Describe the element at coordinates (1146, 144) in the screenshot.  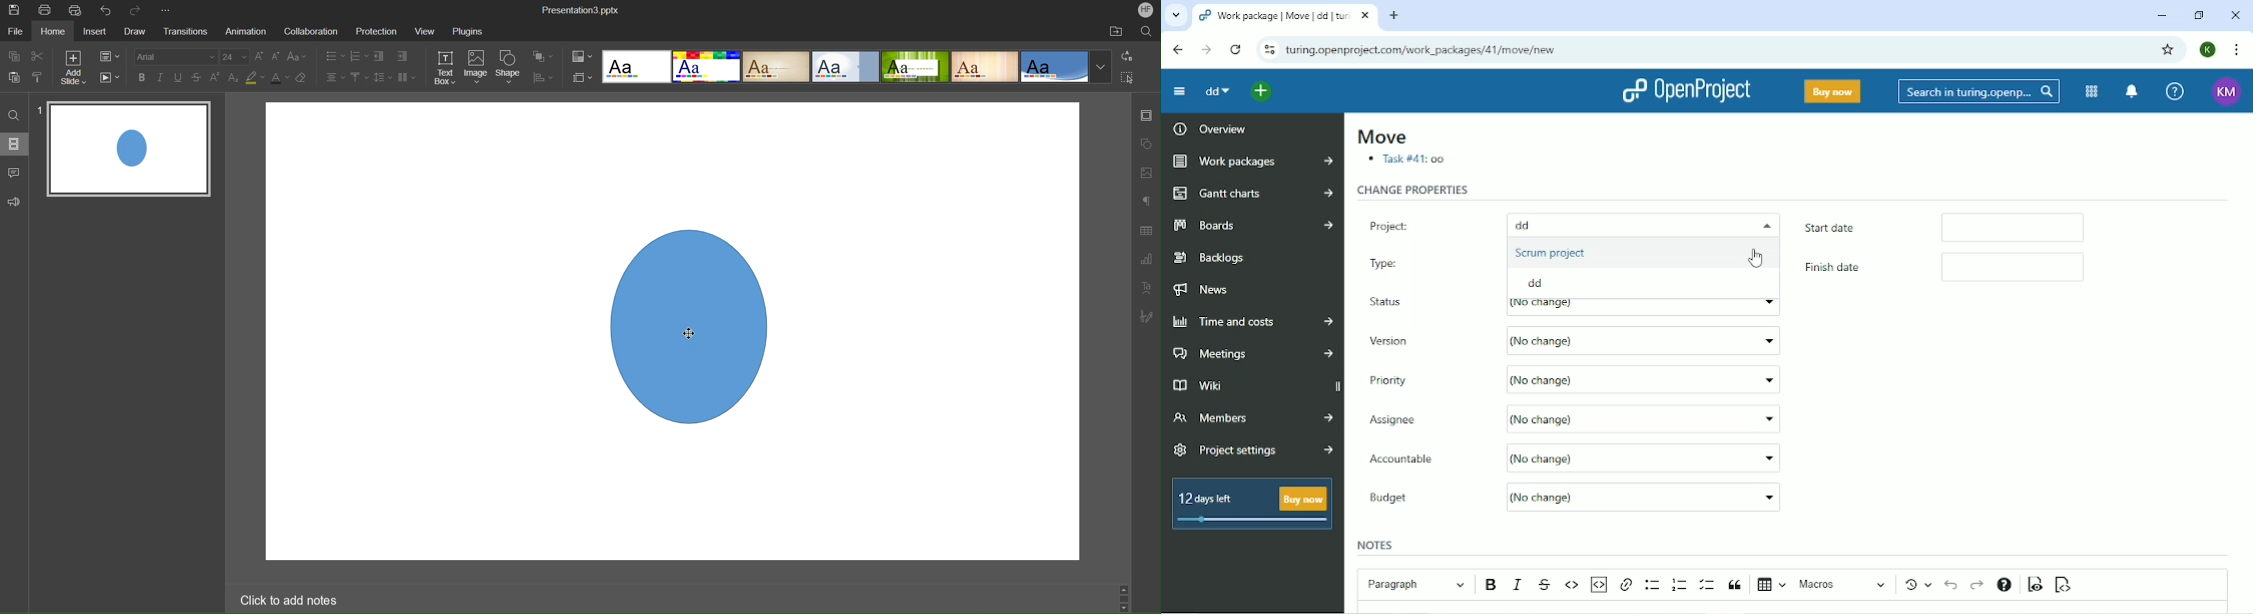
I see `Shape Settings` at that location.